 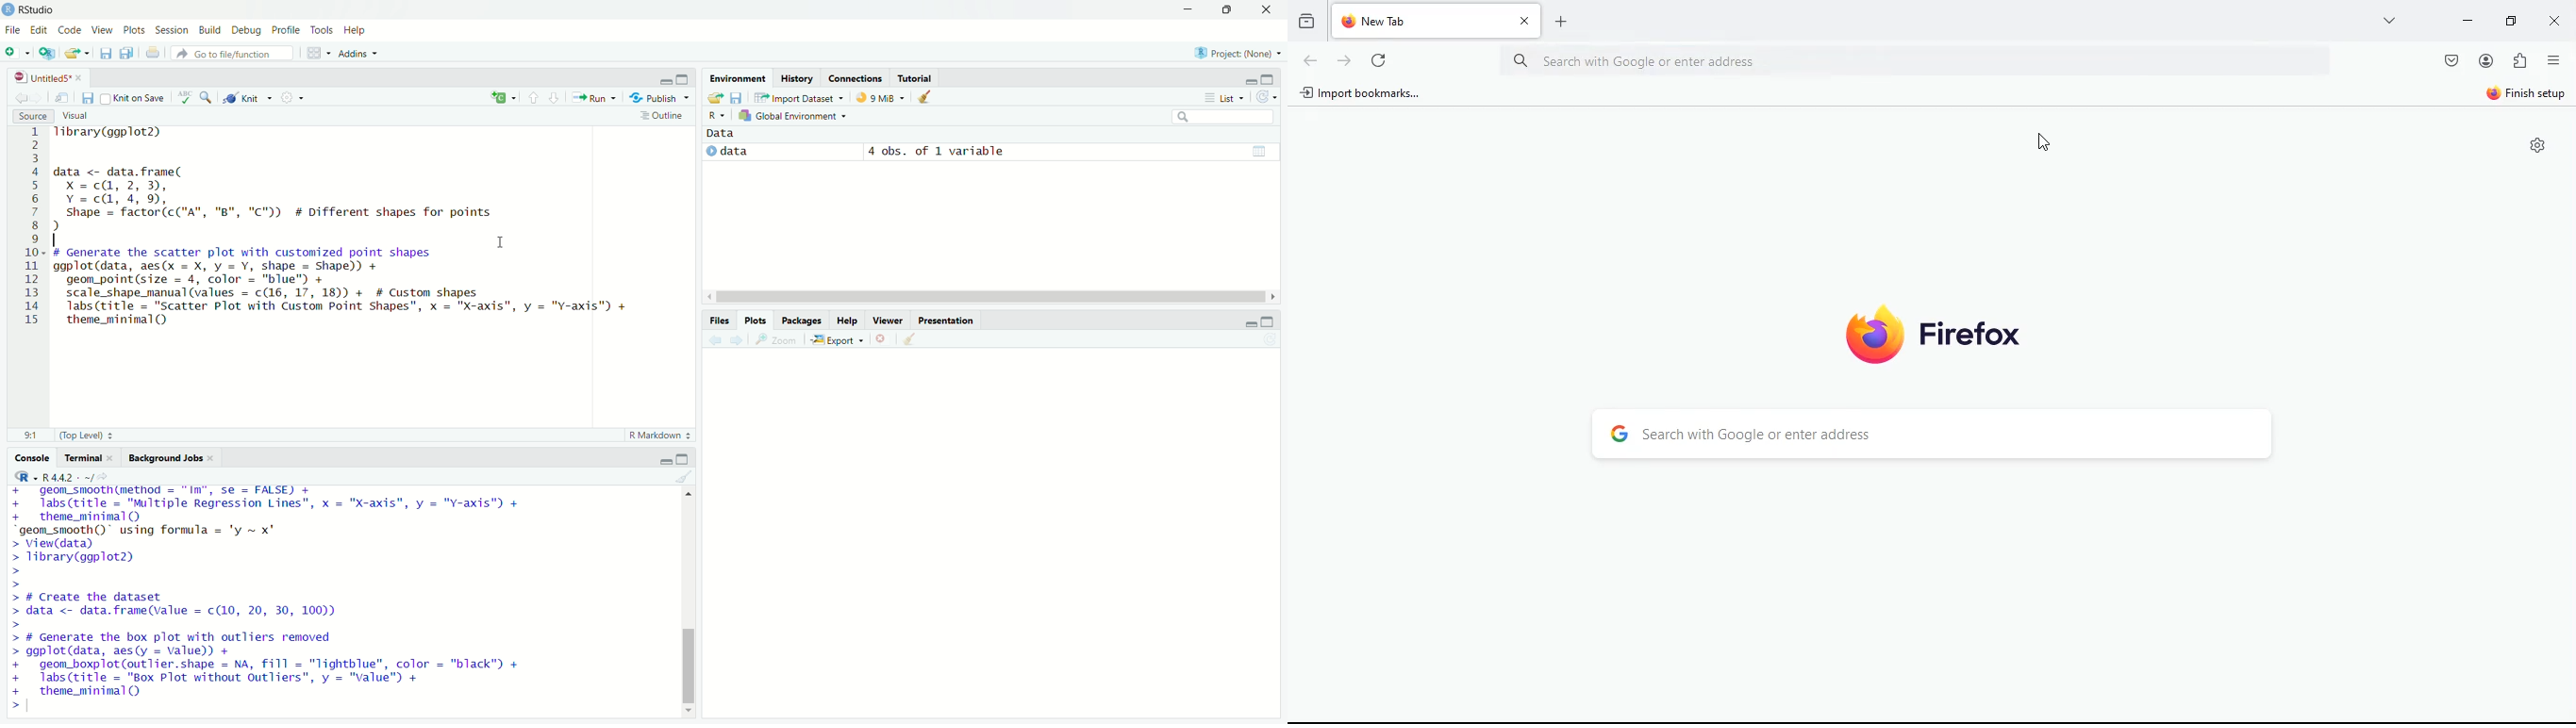 I want to click on 9:1, so click(x=30, y=435).